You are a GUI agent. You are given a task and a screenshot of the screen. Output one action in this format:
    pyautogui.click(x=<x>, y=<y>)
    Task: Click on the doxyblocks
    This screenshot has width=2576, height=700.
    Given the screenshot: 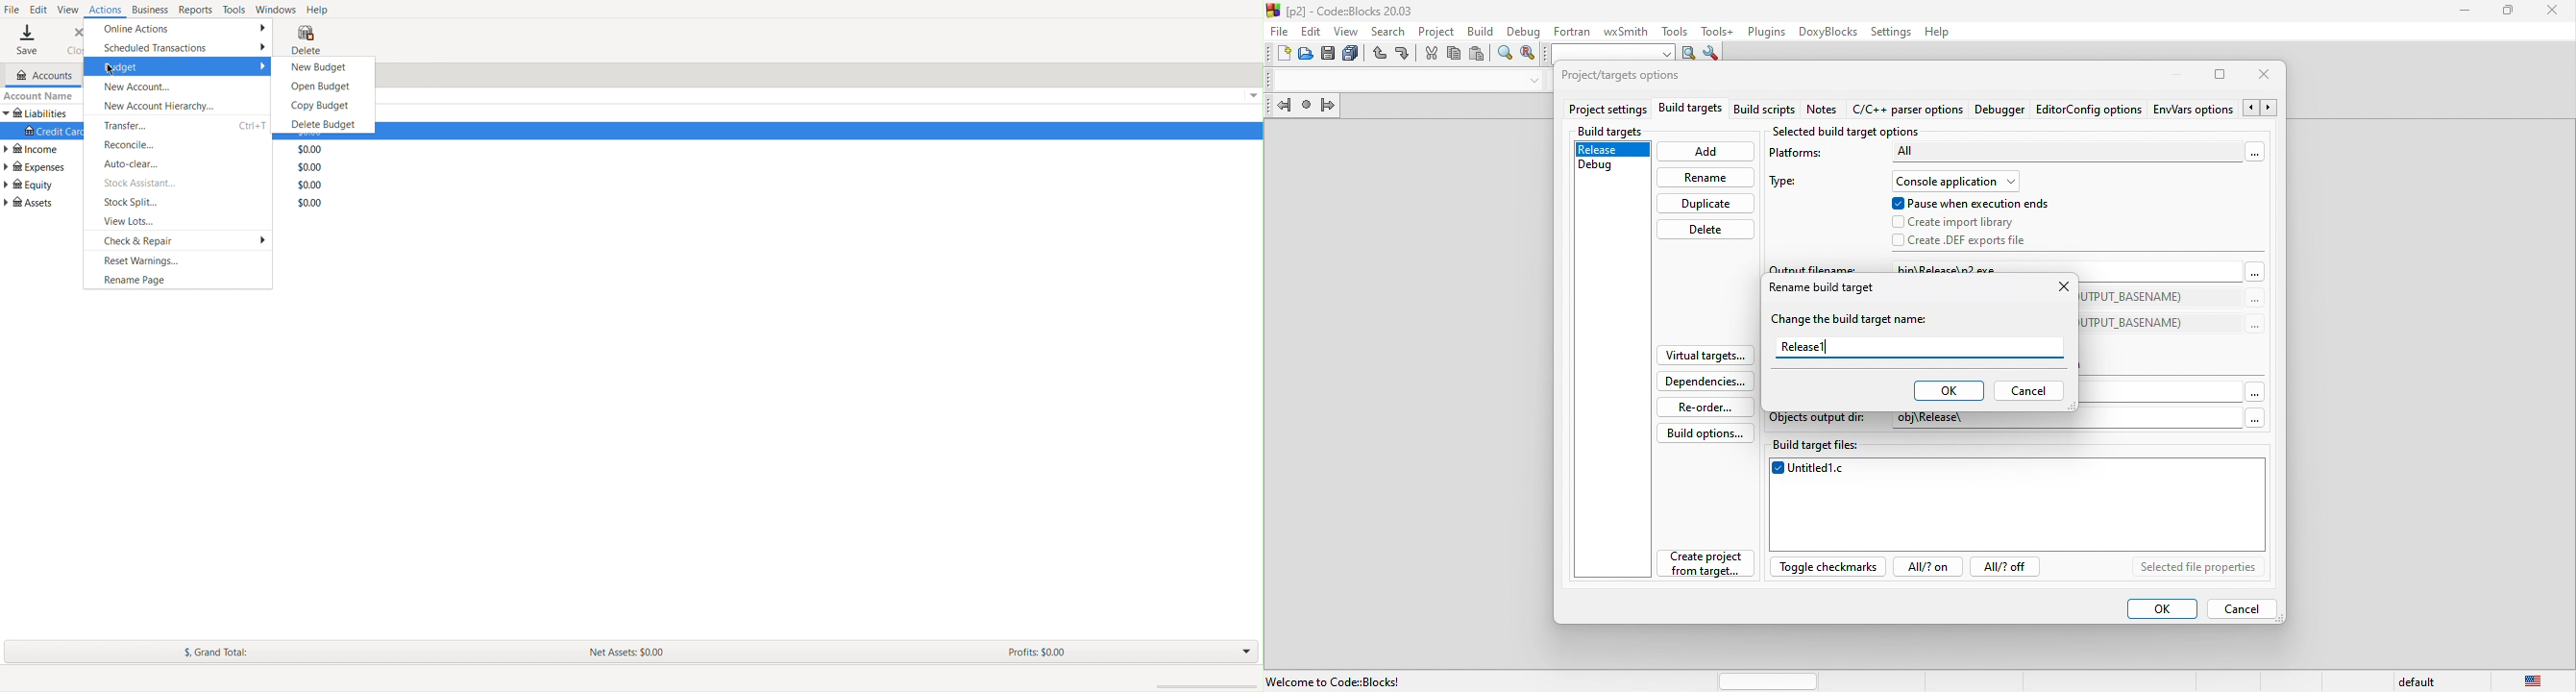 What is the action you would take?
    pyautogui.click(x=1825, y=32)
    